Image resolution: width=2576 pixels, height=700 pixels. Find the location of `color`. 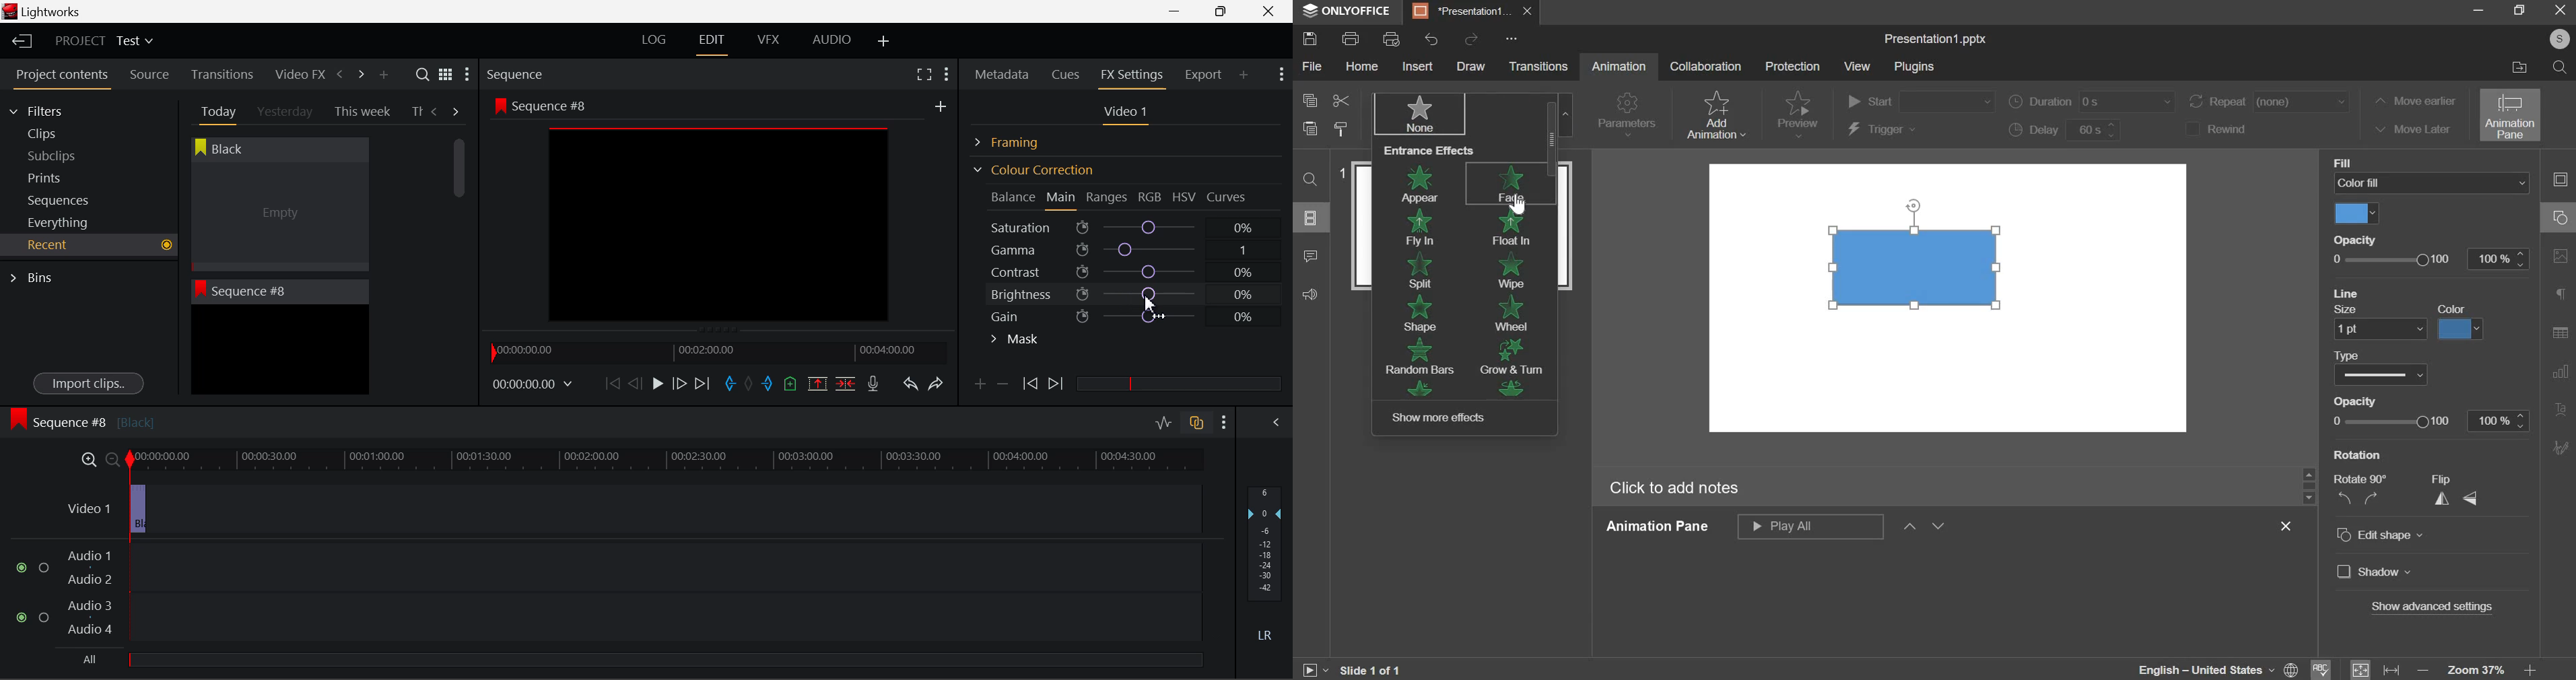

color is located at coordinates (2464, 328).